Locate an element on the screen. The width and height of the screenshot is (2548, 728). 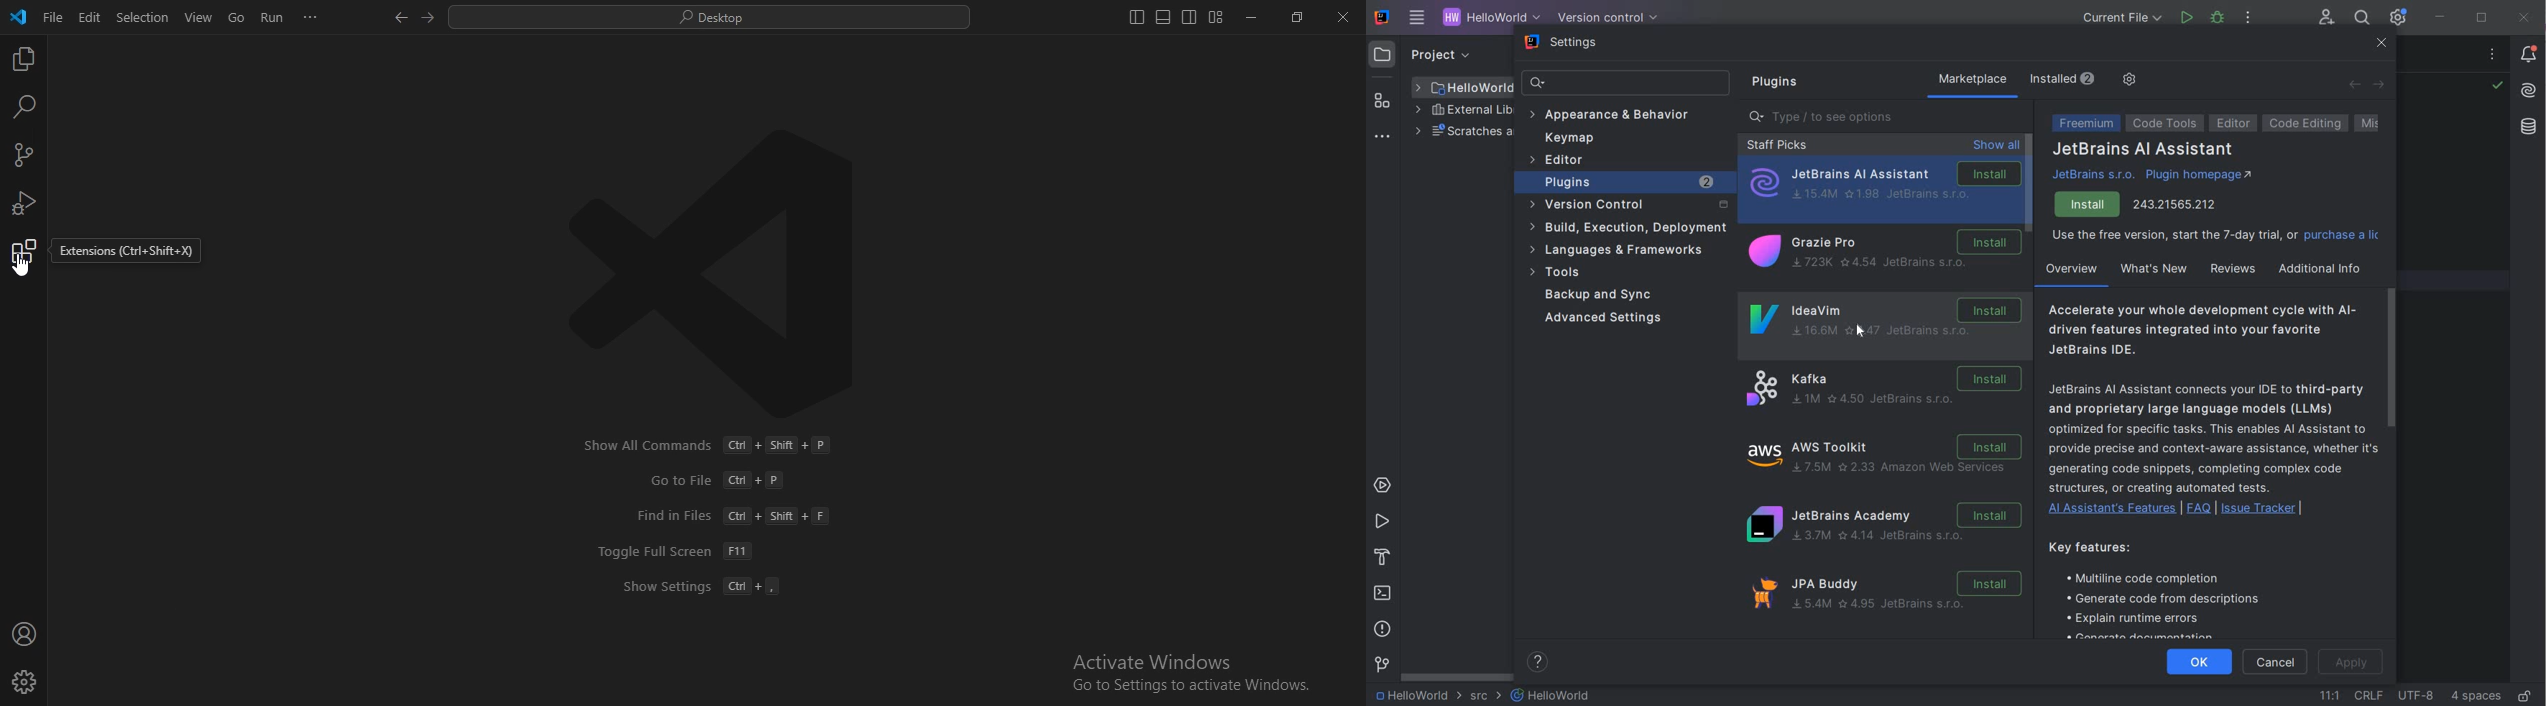
MORE TOOL WINDOWS is located at coordinates (1382, 137).